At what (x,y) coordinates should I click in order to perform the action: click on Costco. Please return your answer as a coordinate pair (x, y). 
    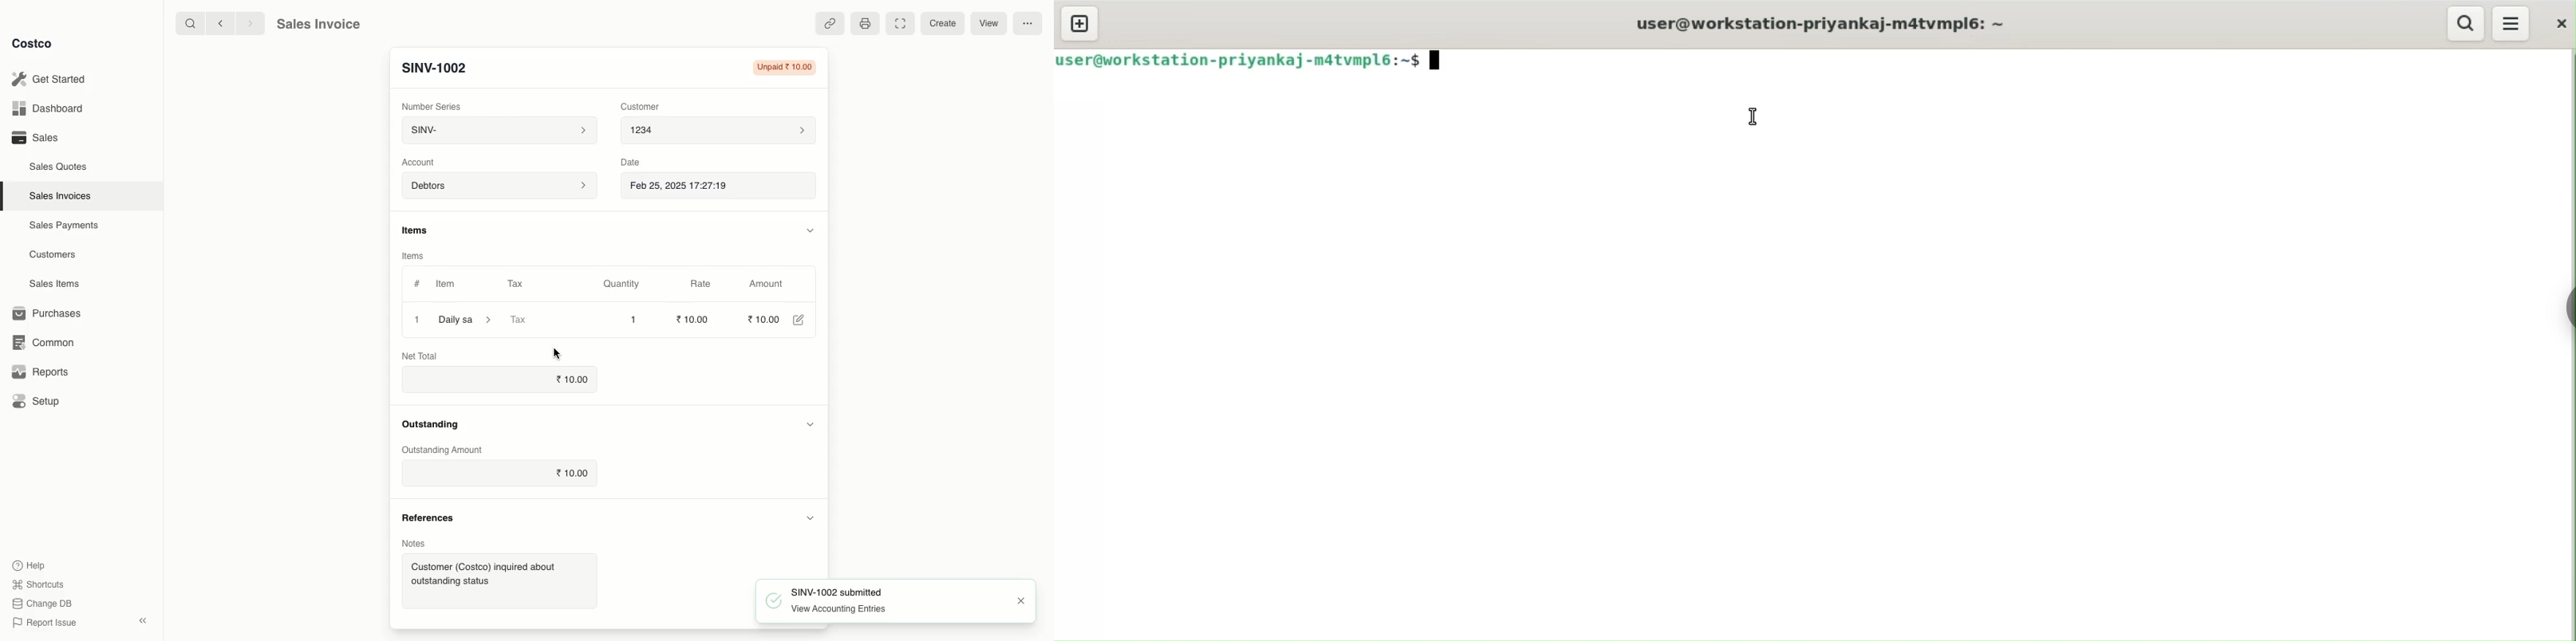
    Looking at the image, I should click on (34, 43).